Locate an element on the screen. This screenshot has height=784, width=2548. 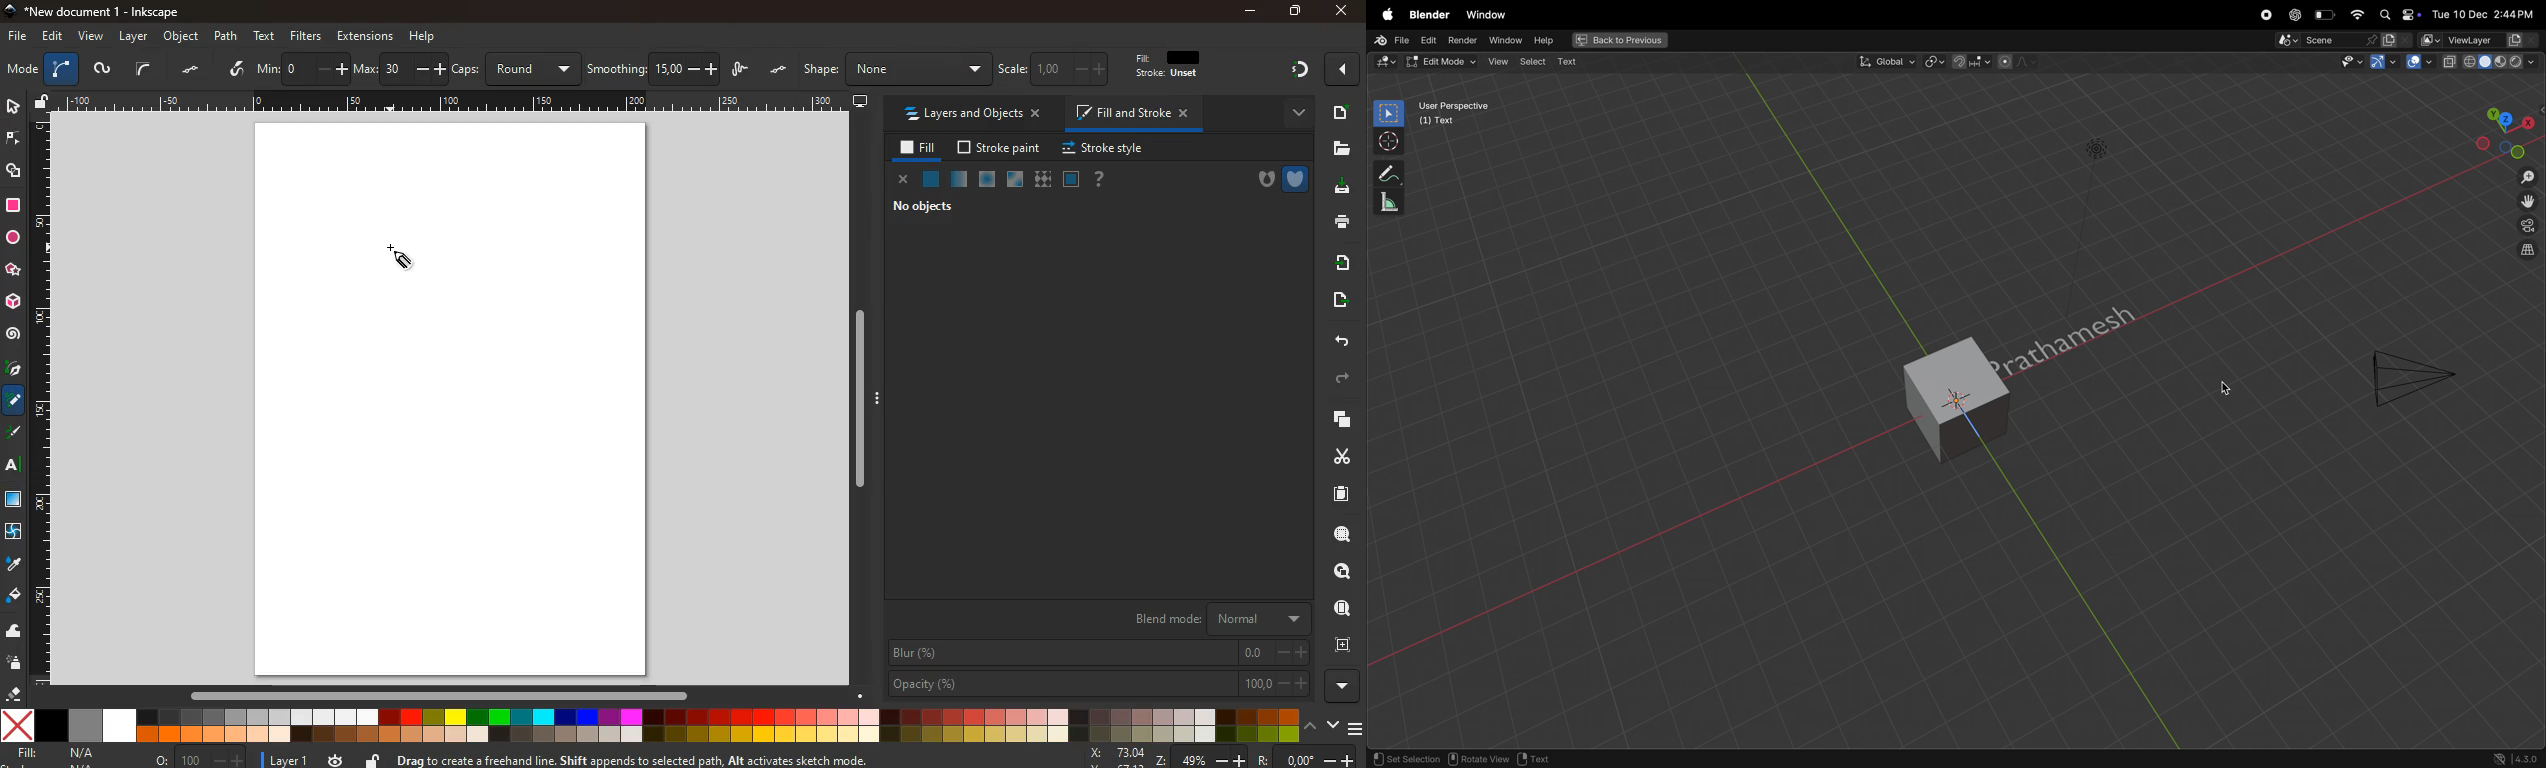
look is located at coordinates (1341, 610).